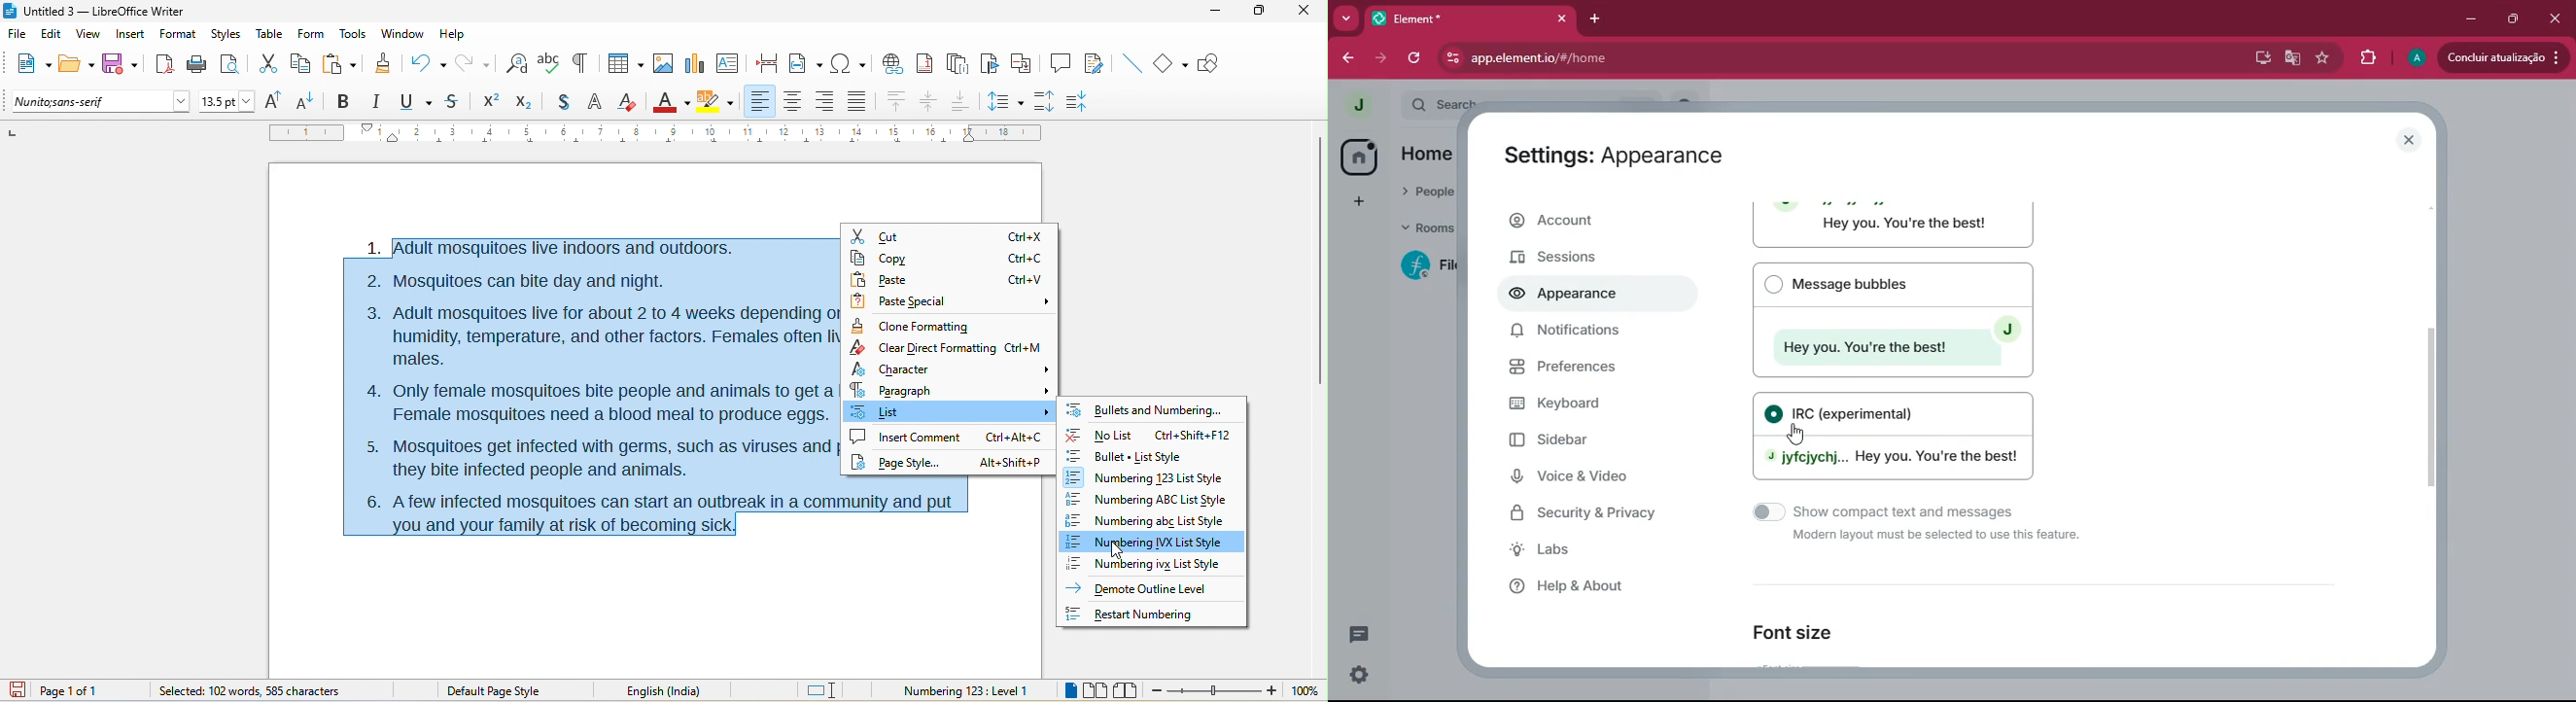 This screenshot has width=2576, height=728. What do you see at coordinates (312, 35) in the screenshot?
I see `form` at bounding box center [312, 35].